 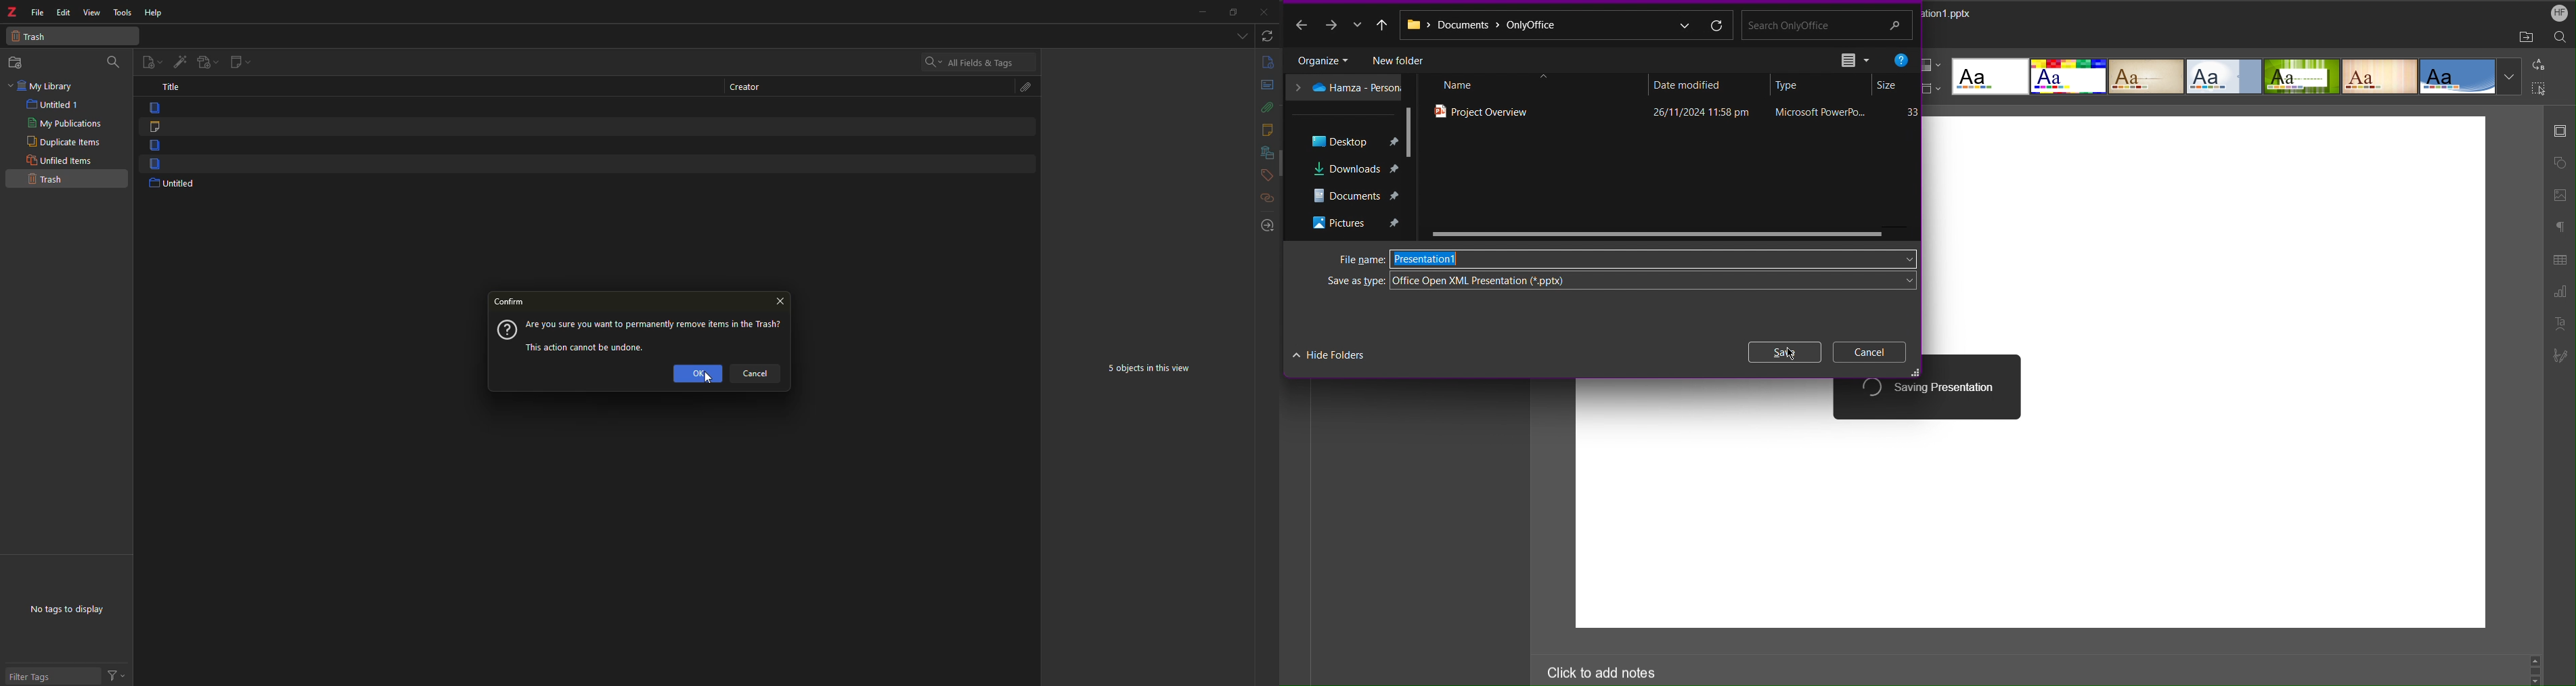 I want to click on search, so click(x=964, y=61).